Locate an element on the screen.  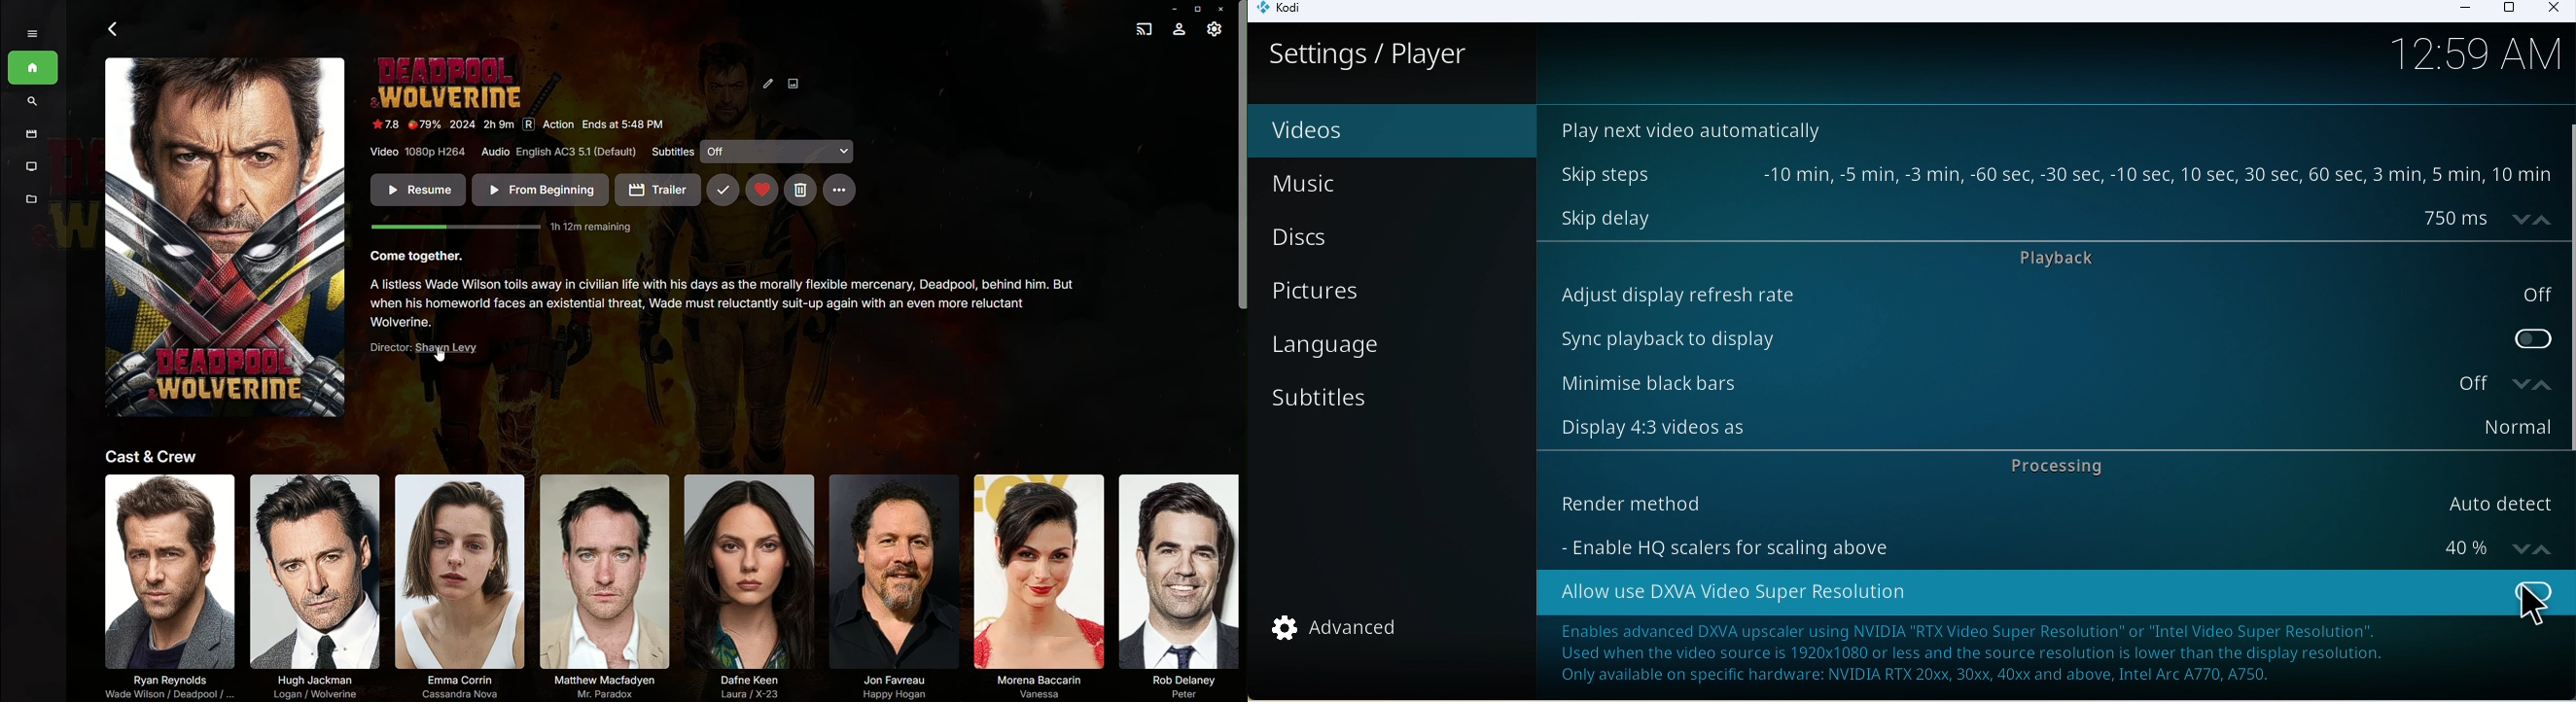
Pictures is located at coordinates (1394, 292).